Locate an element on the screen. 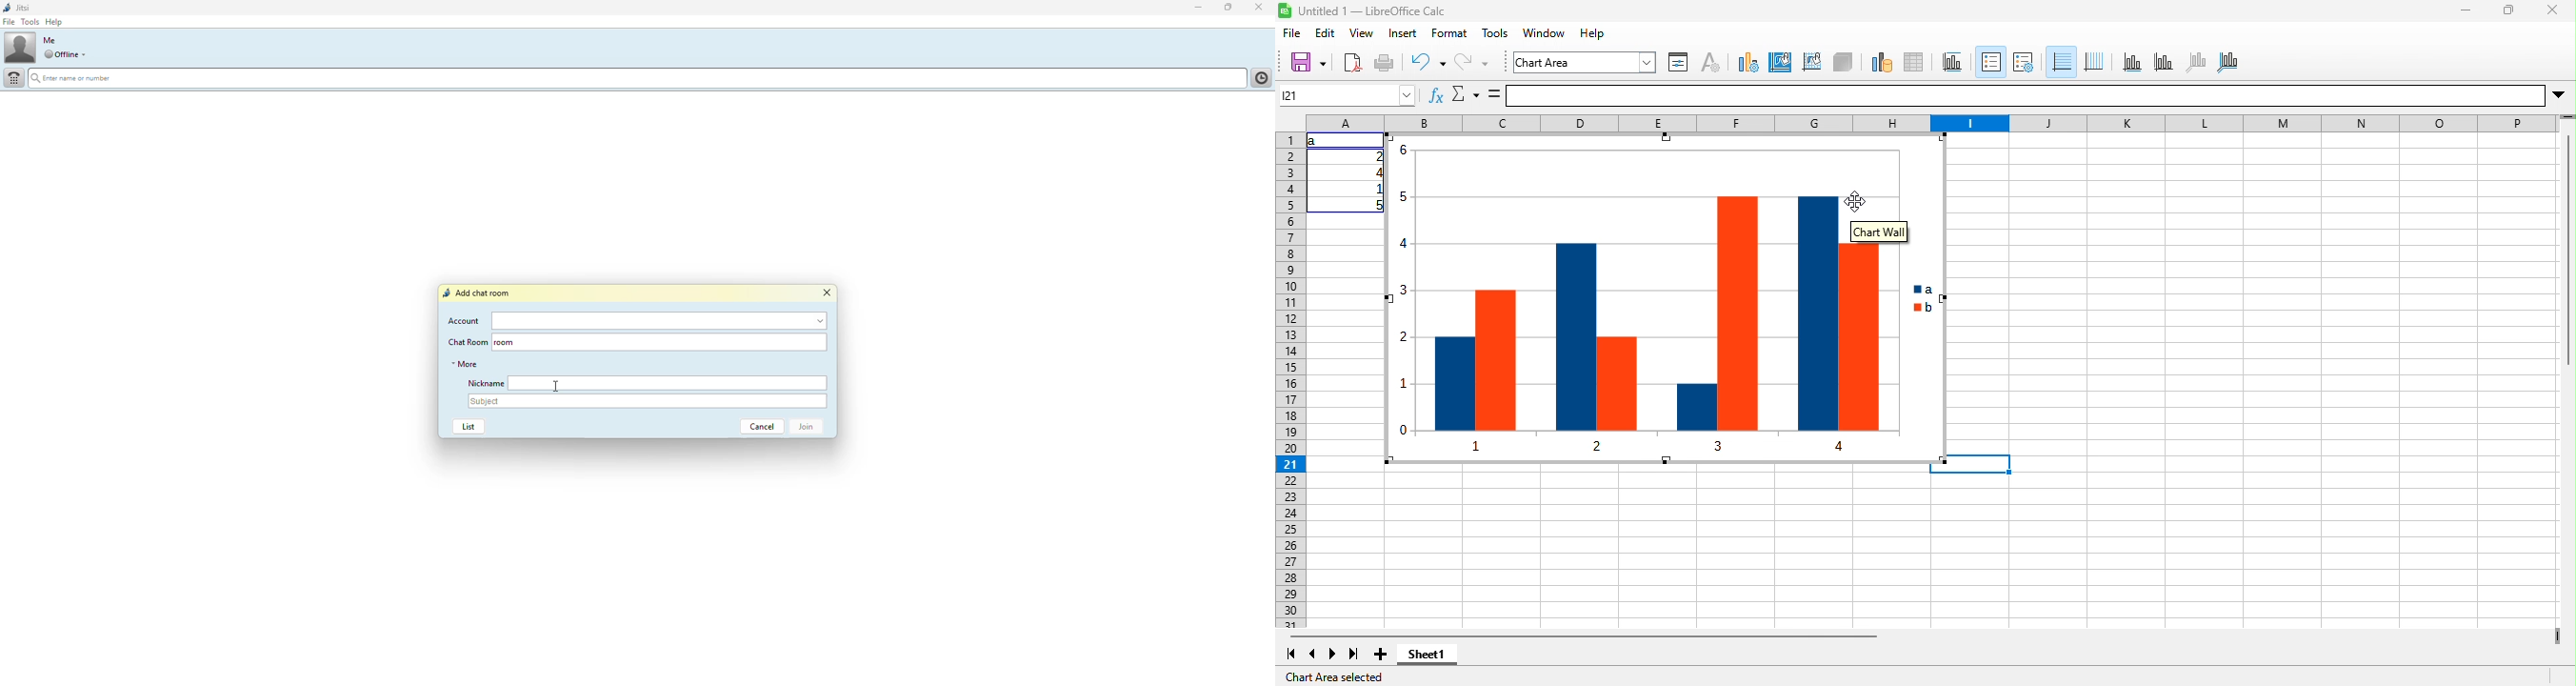  Vertical slide bar is located at coordinates (2568, 241).